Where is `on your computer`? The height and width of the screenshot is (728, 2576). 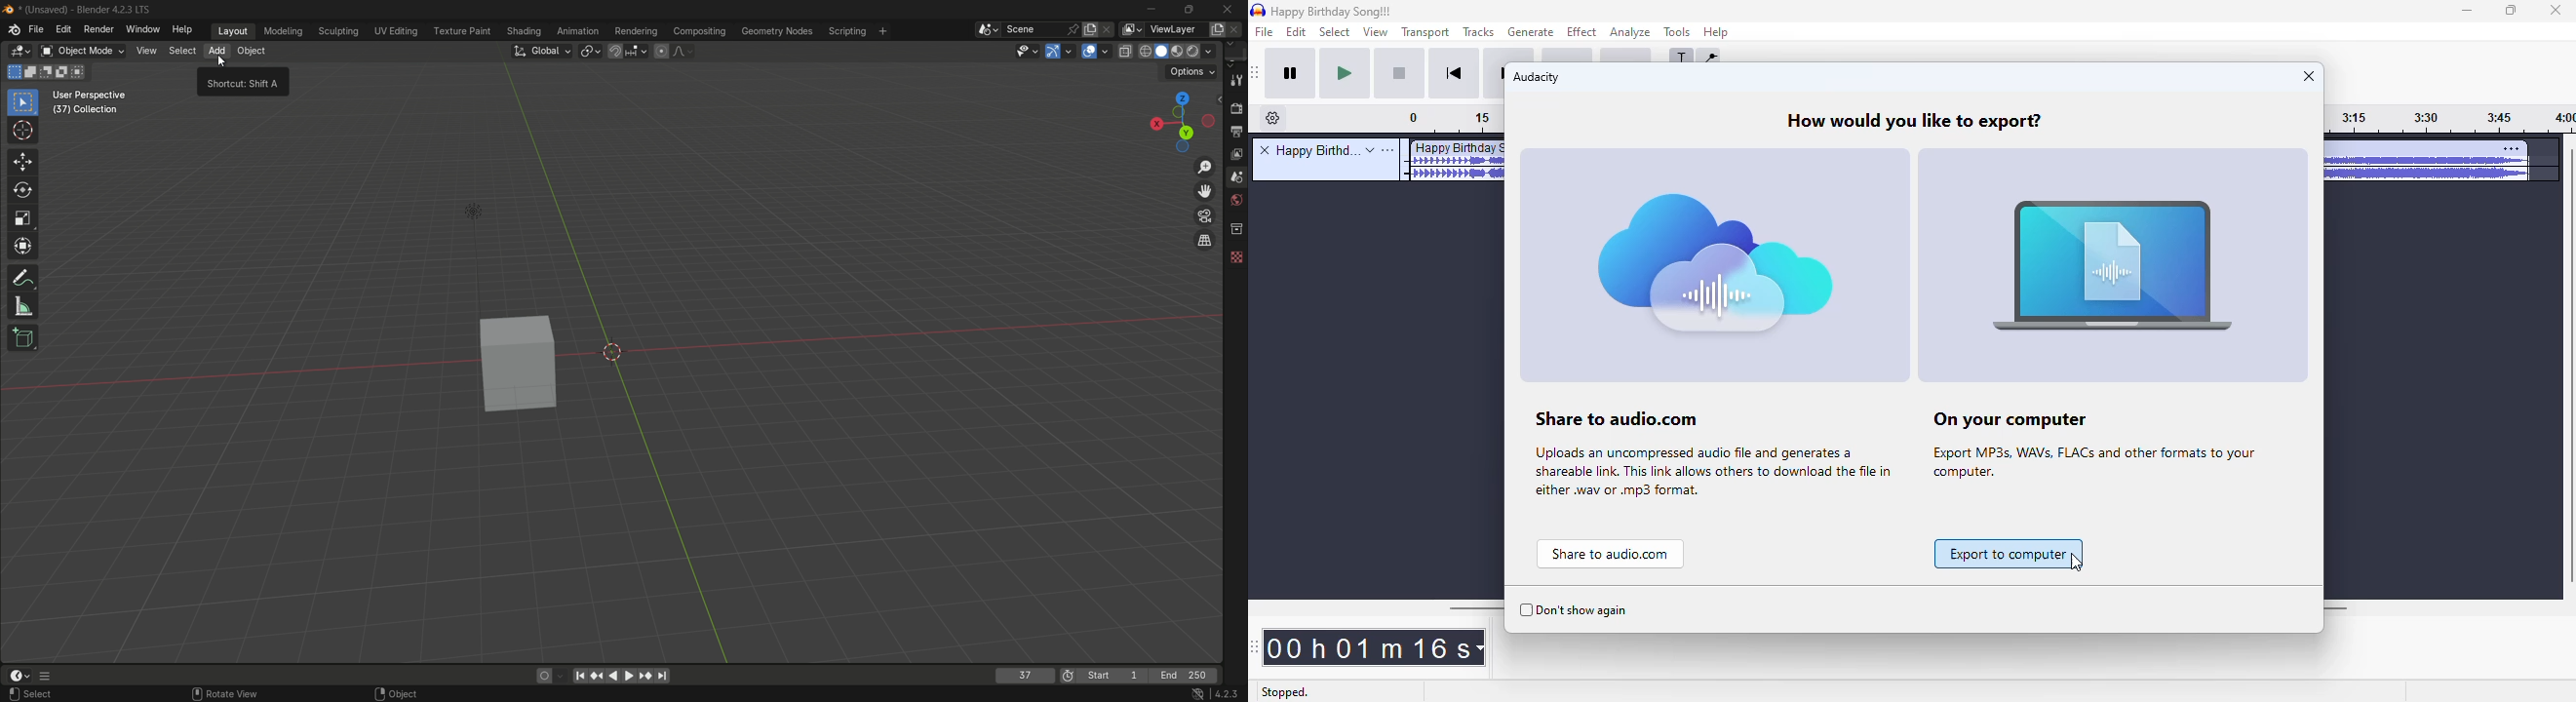
on your computer is located at coordinates (2116, 328).